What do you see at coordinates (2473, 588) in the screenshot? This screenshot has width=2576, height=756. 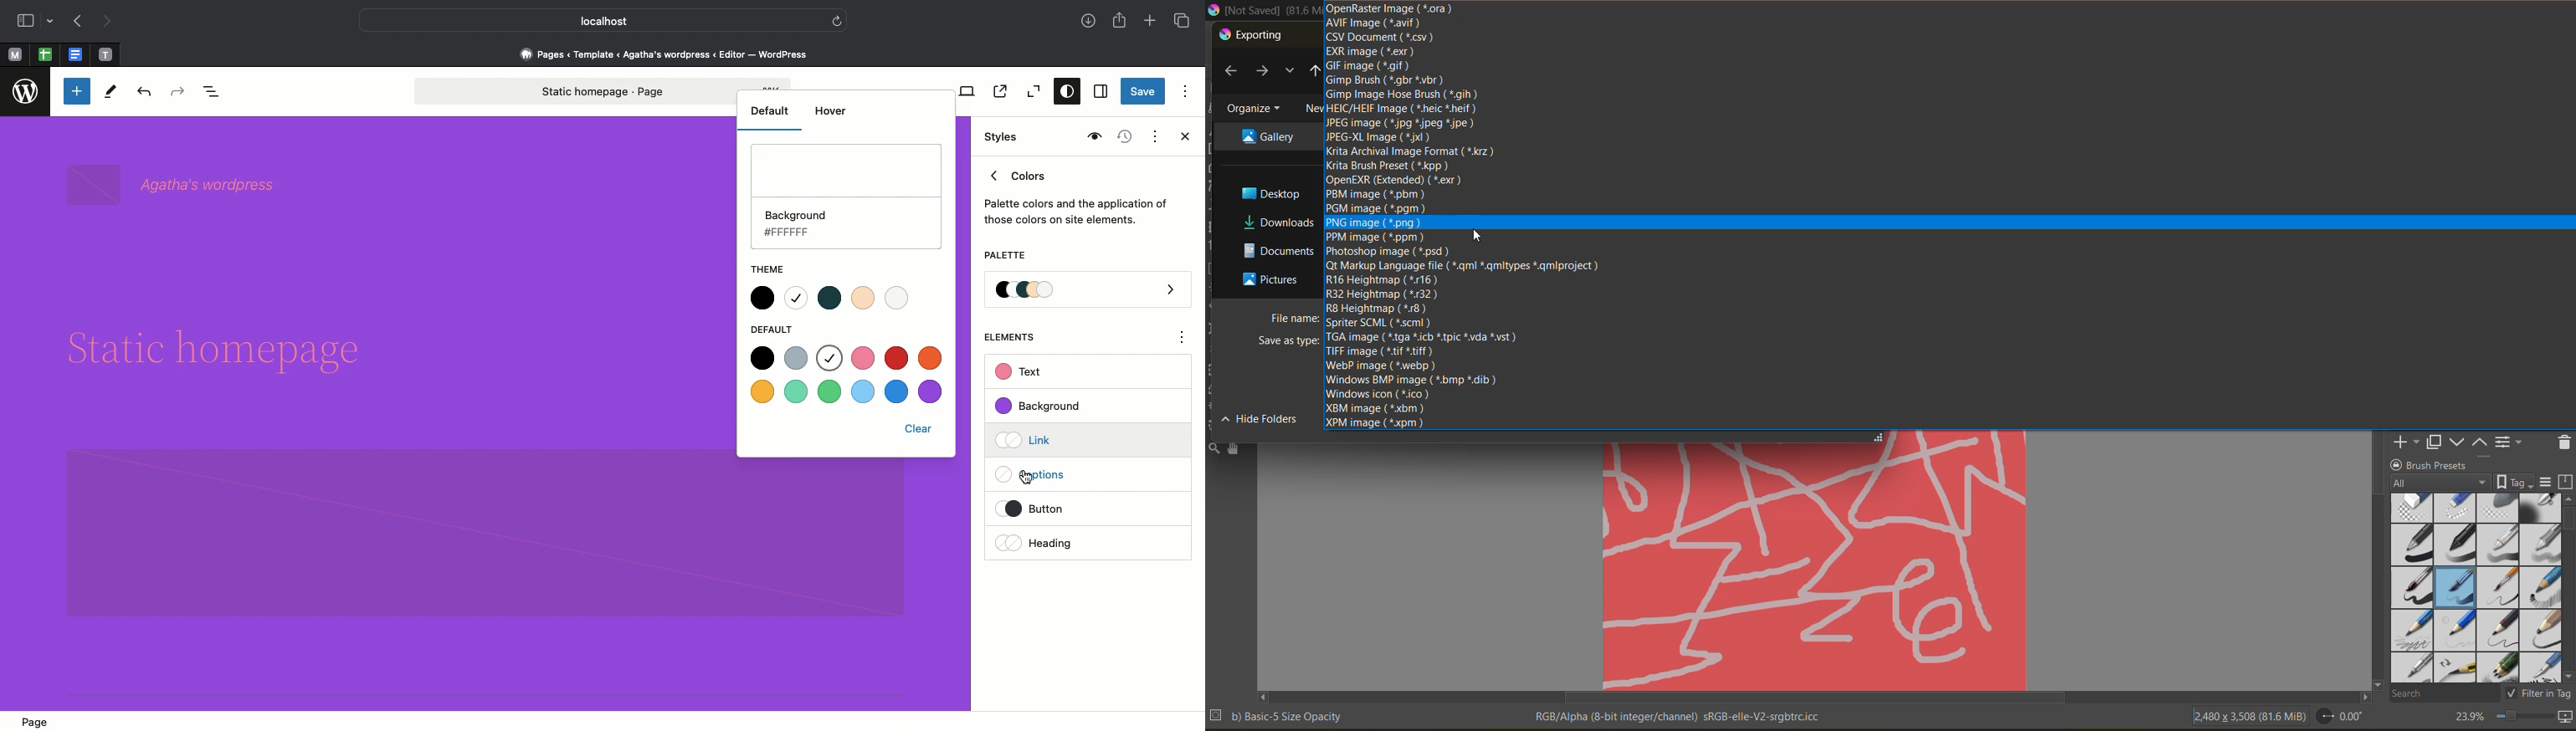 I see `brush presets` at bounding box center [2473, 588].